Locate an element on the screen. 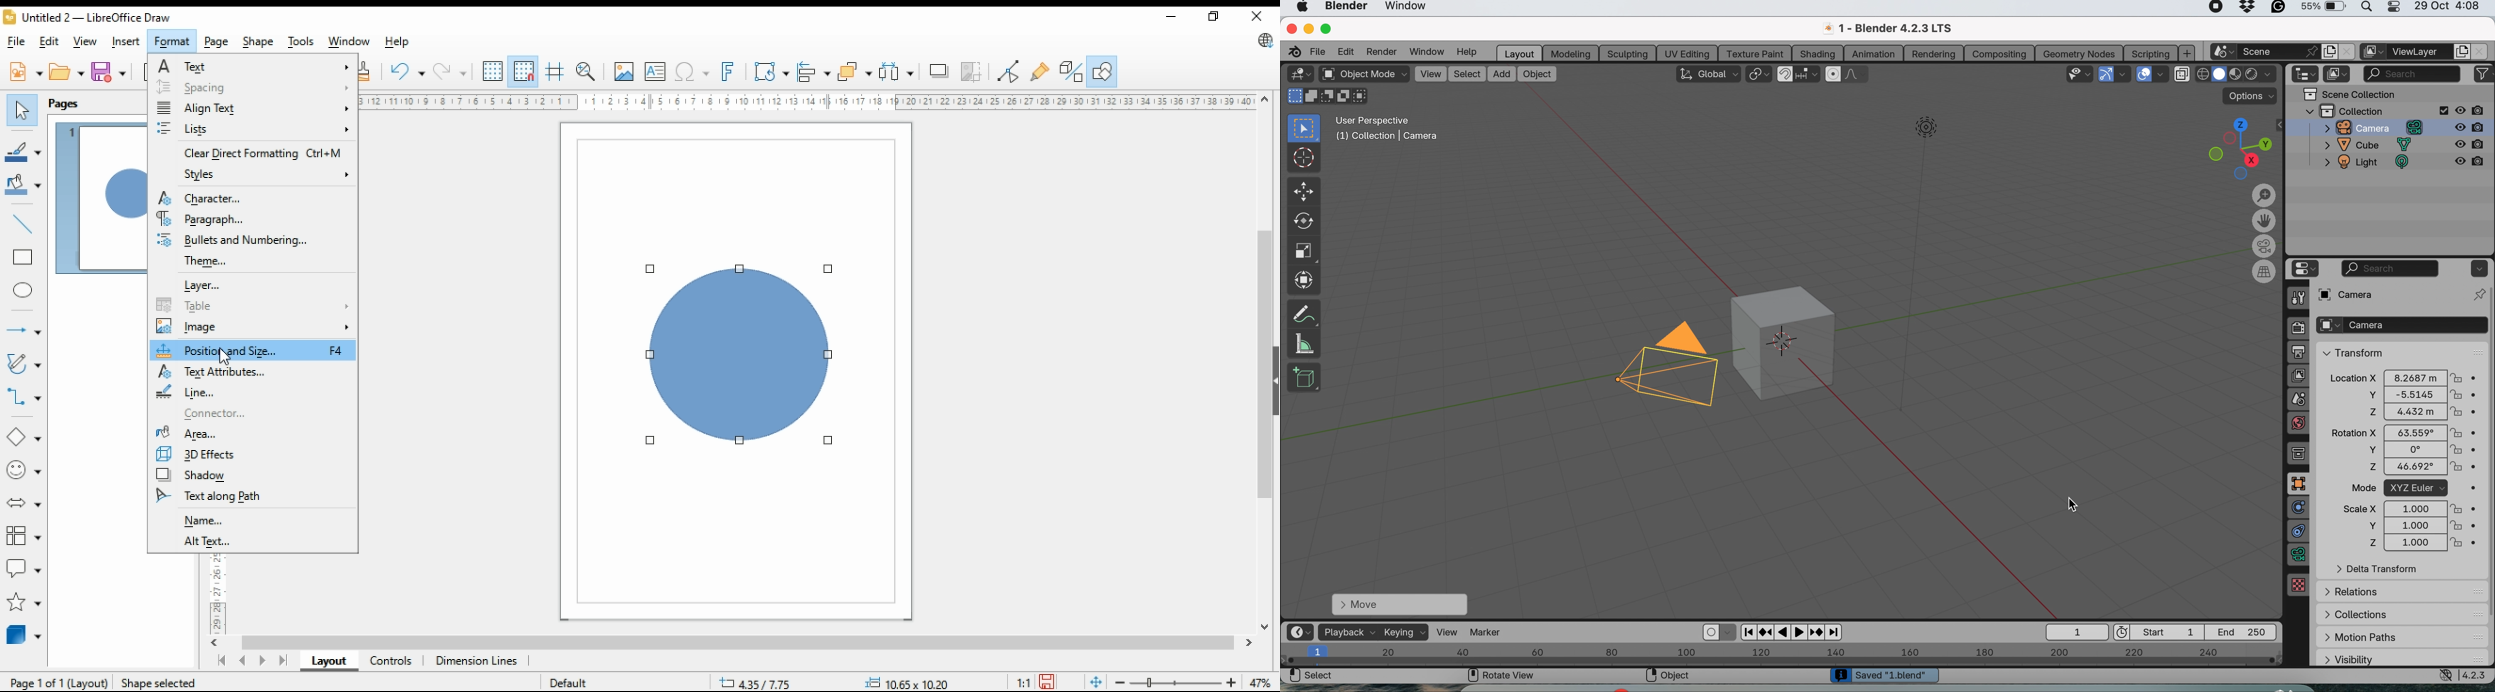  disable in render is located at coordinates (2470, 145).